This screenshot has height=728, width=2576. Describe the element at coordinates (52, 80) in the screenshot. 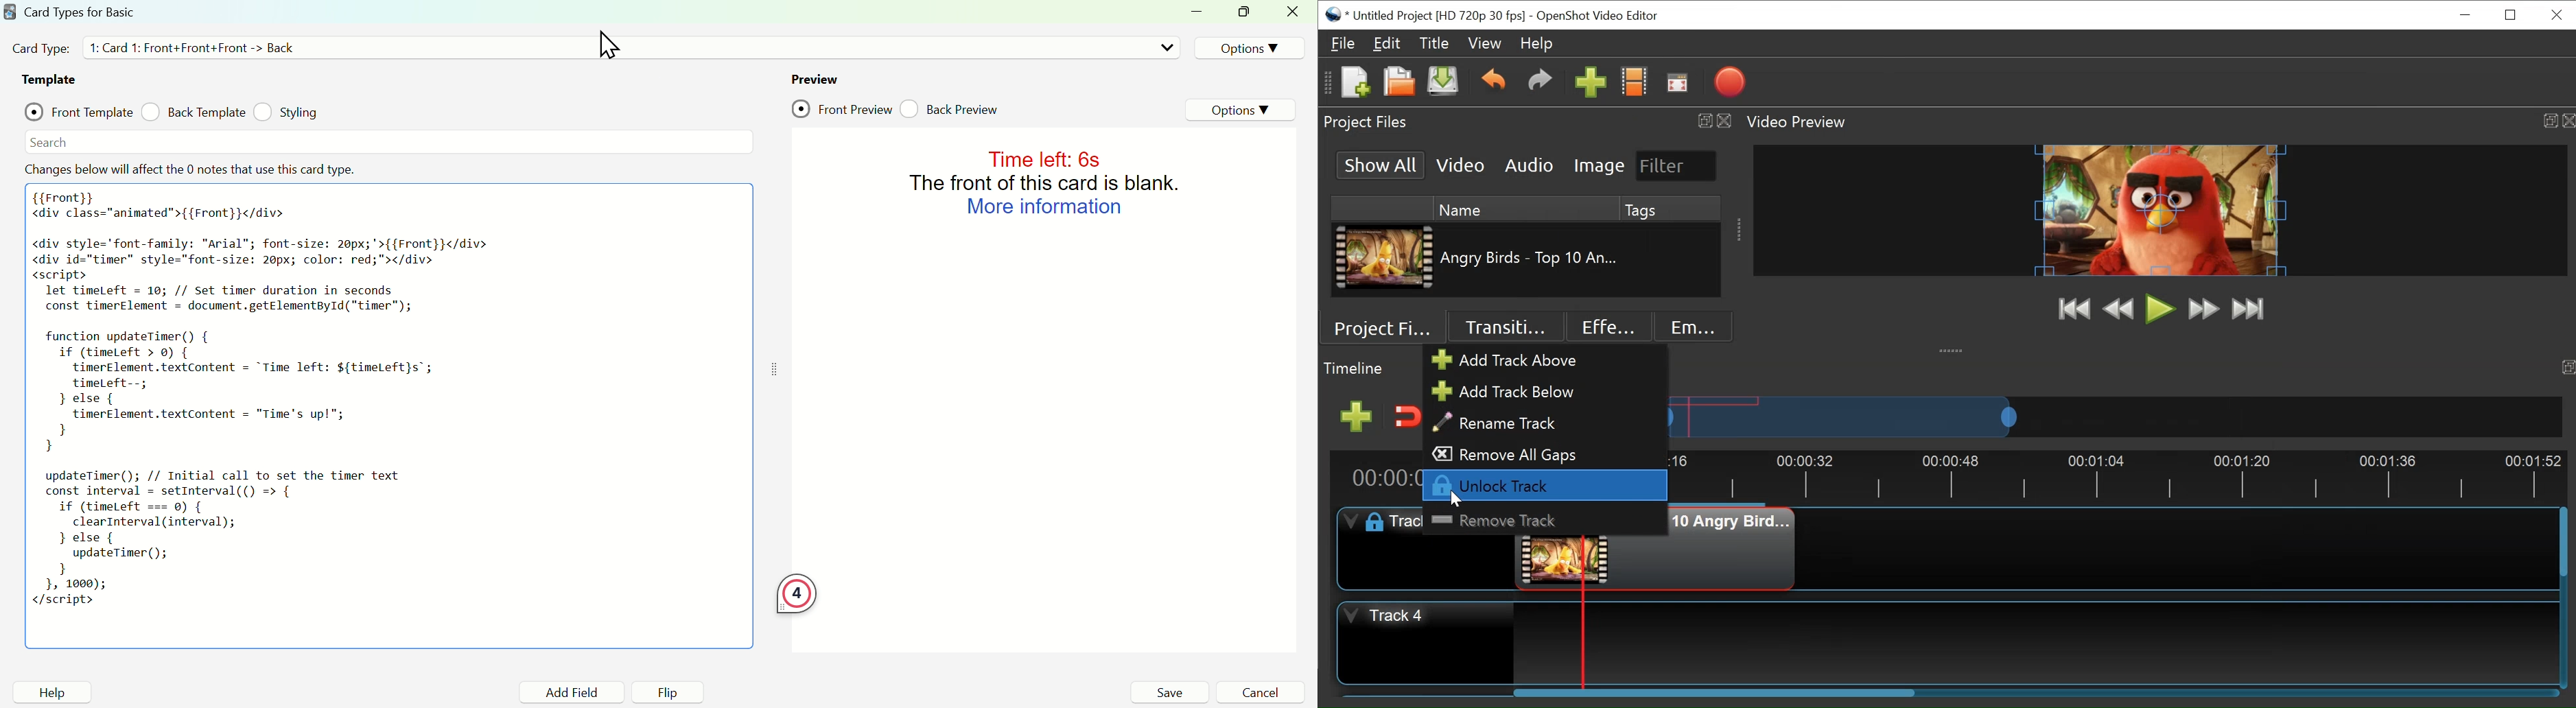

I see `Template` at that location.